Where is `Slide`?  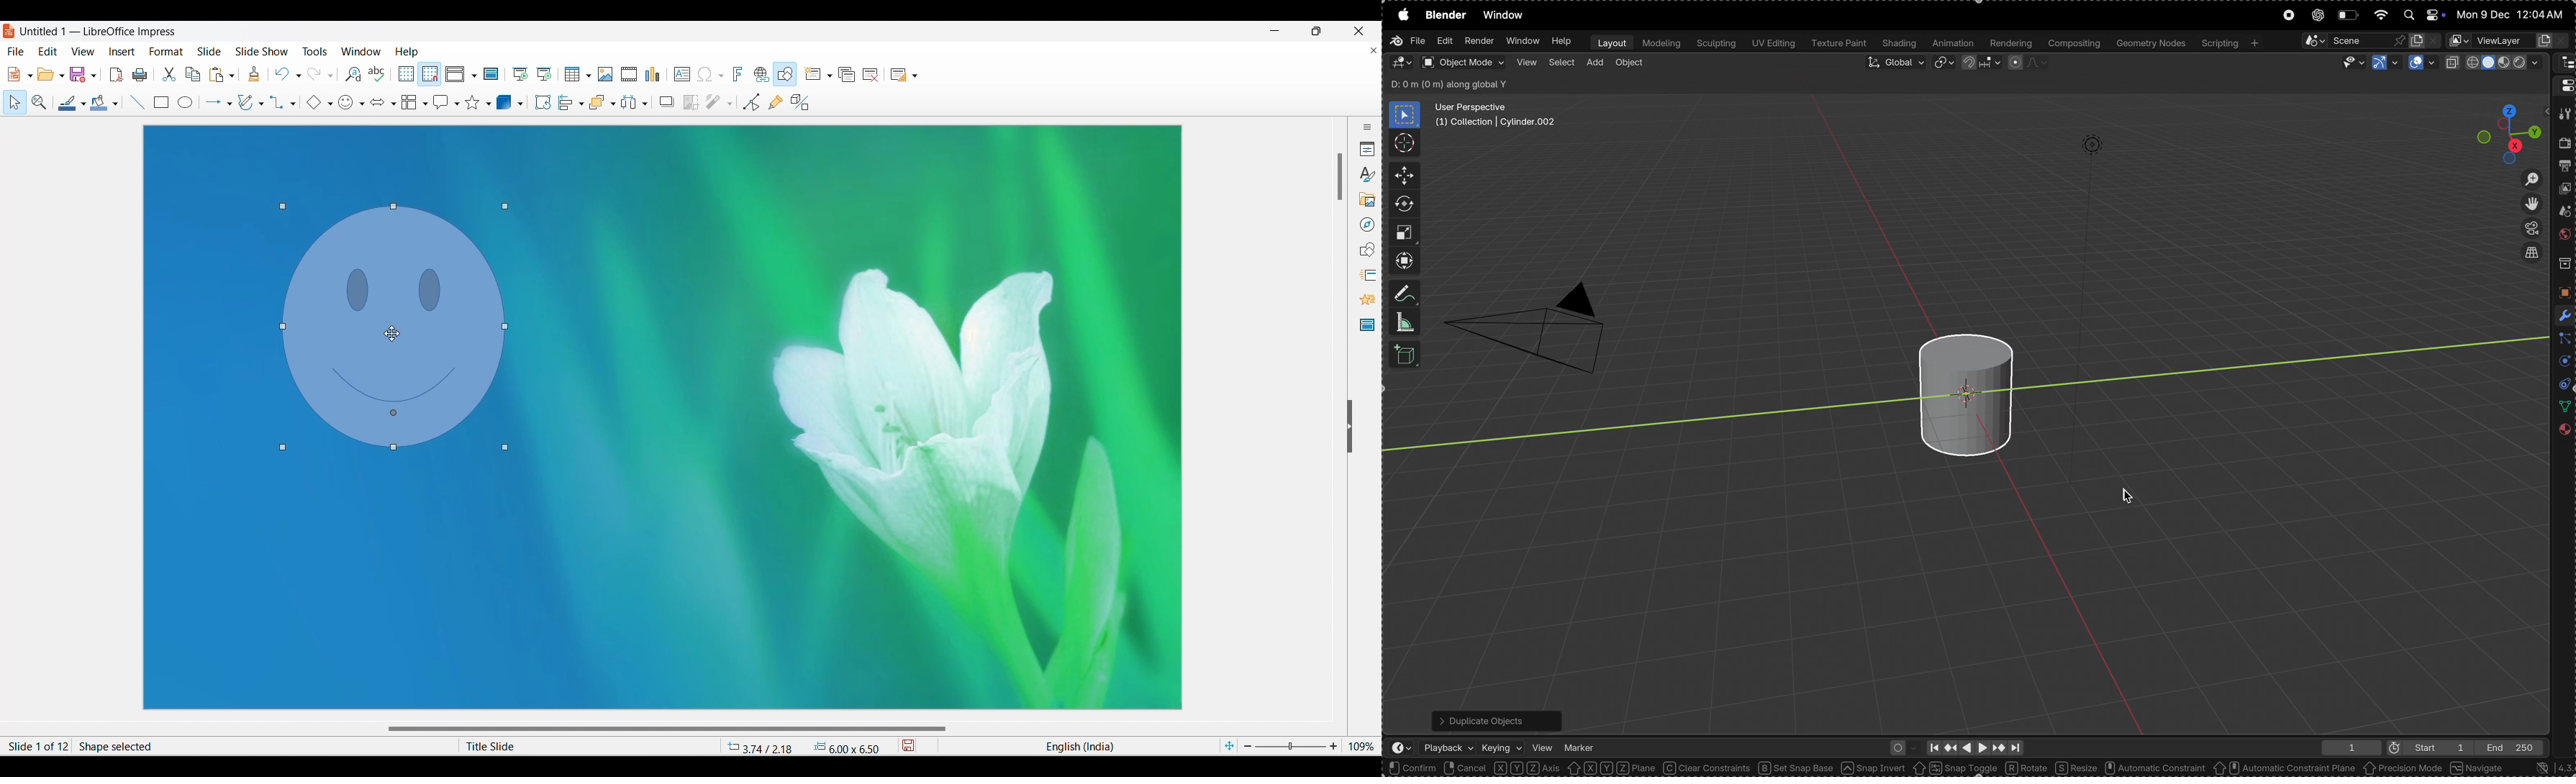 Slide is located at coordinates (209, 51).